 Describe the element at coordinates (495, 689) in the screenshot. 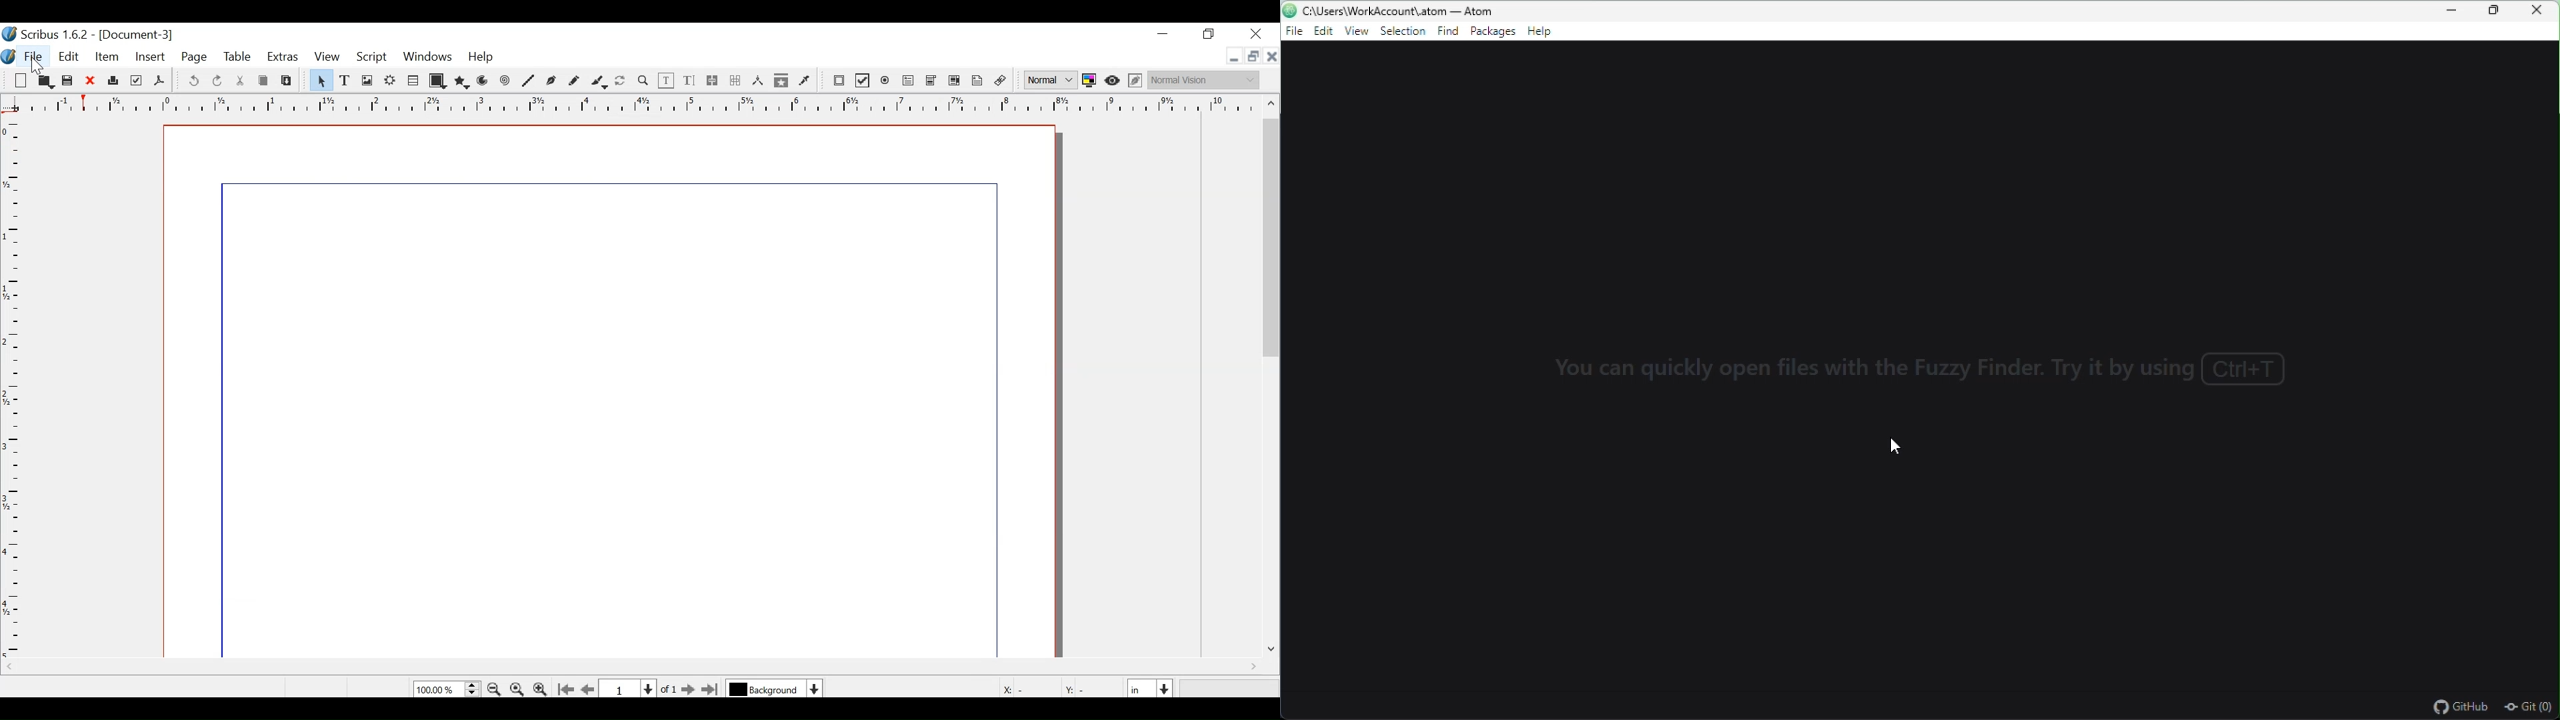

I see `Zoom out` at that location.